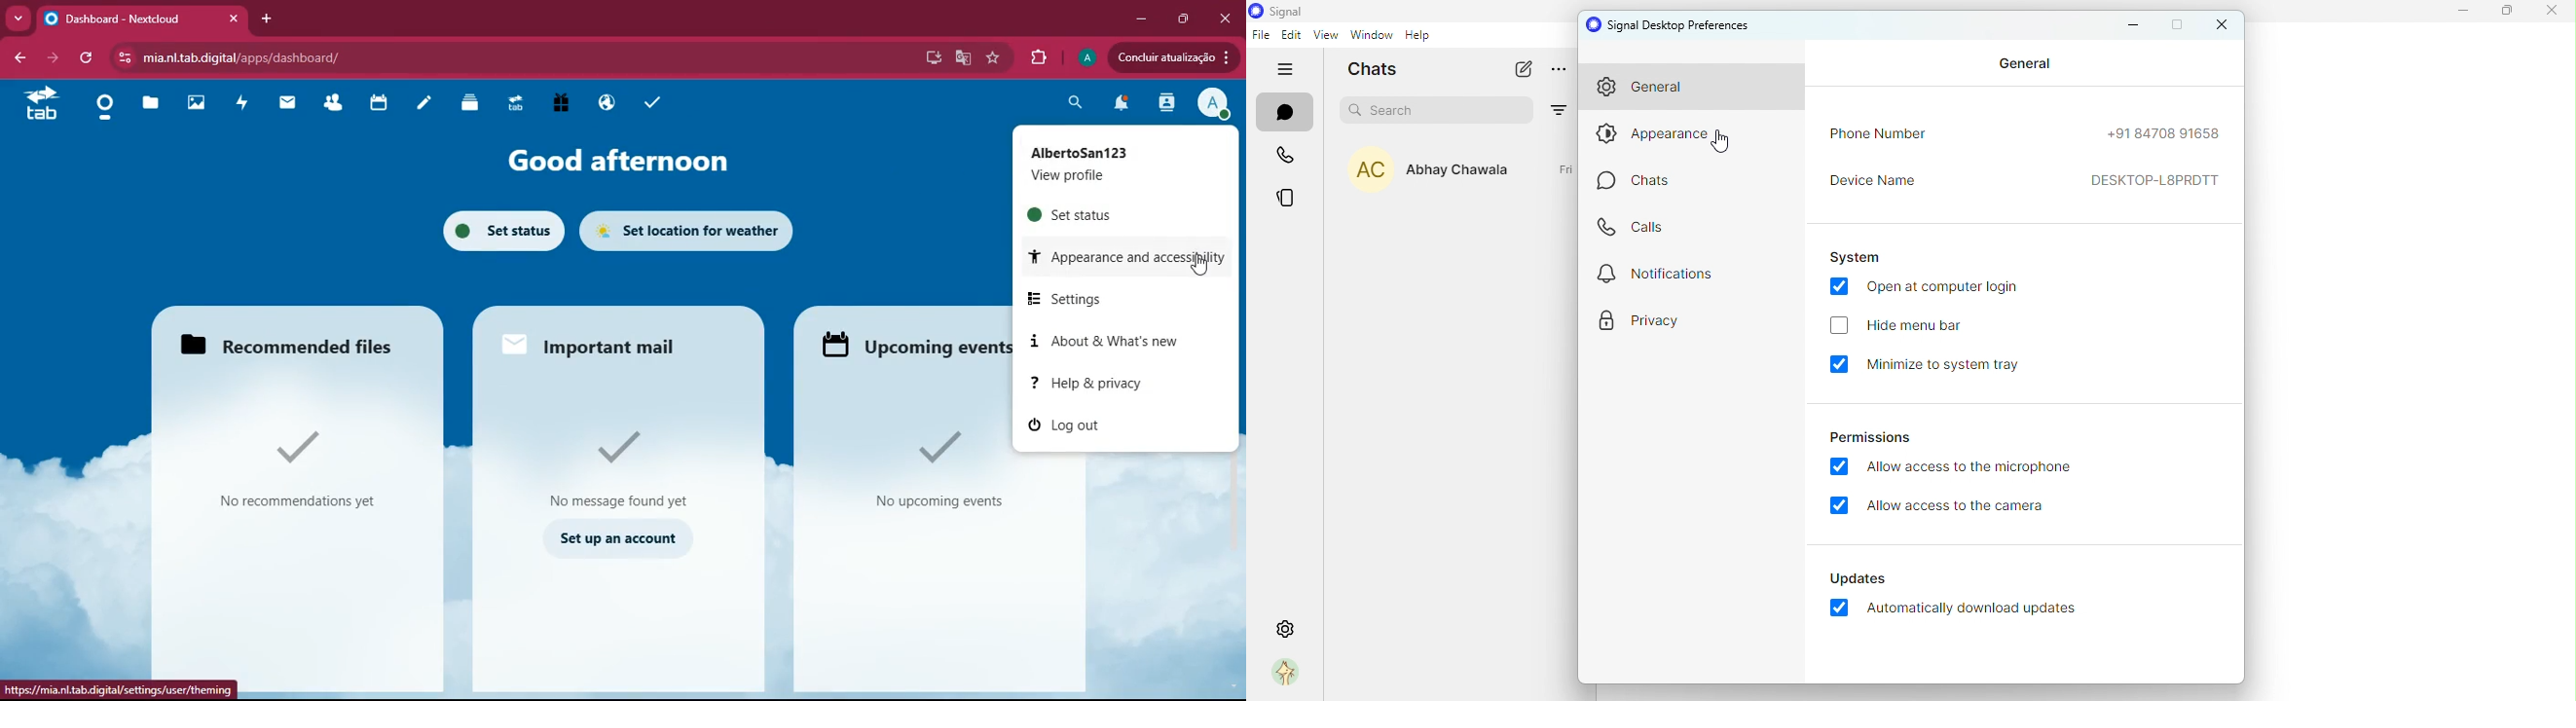 This screenshot has height=728, width=2576. What do you see at coordinates (2465, 13) in the screenshot?
I see `minimize` at bounding box center [2465, 13].